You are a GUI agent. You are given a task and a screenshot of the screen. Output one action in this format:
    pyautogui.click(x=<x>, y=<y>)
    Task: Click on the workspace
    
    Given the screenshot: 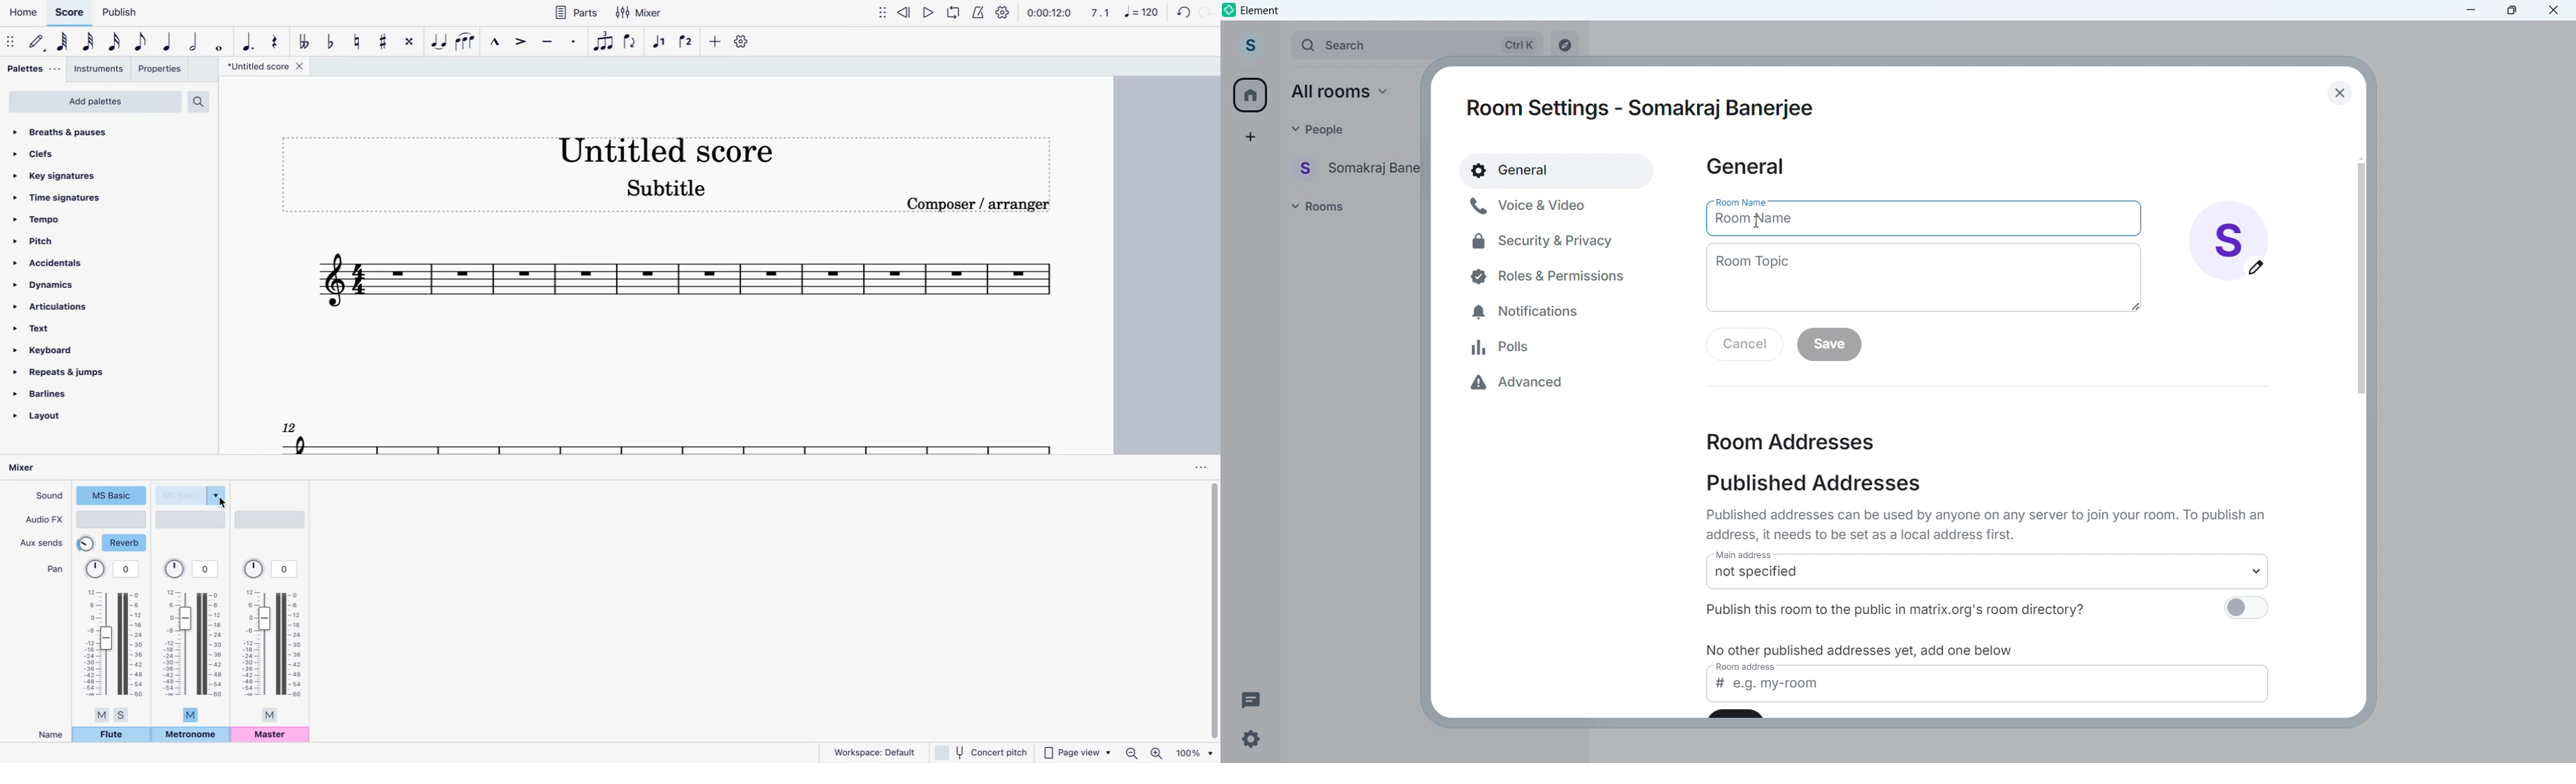 What is the action you would take?
    pyautogui.click(x=874, y=751)
    